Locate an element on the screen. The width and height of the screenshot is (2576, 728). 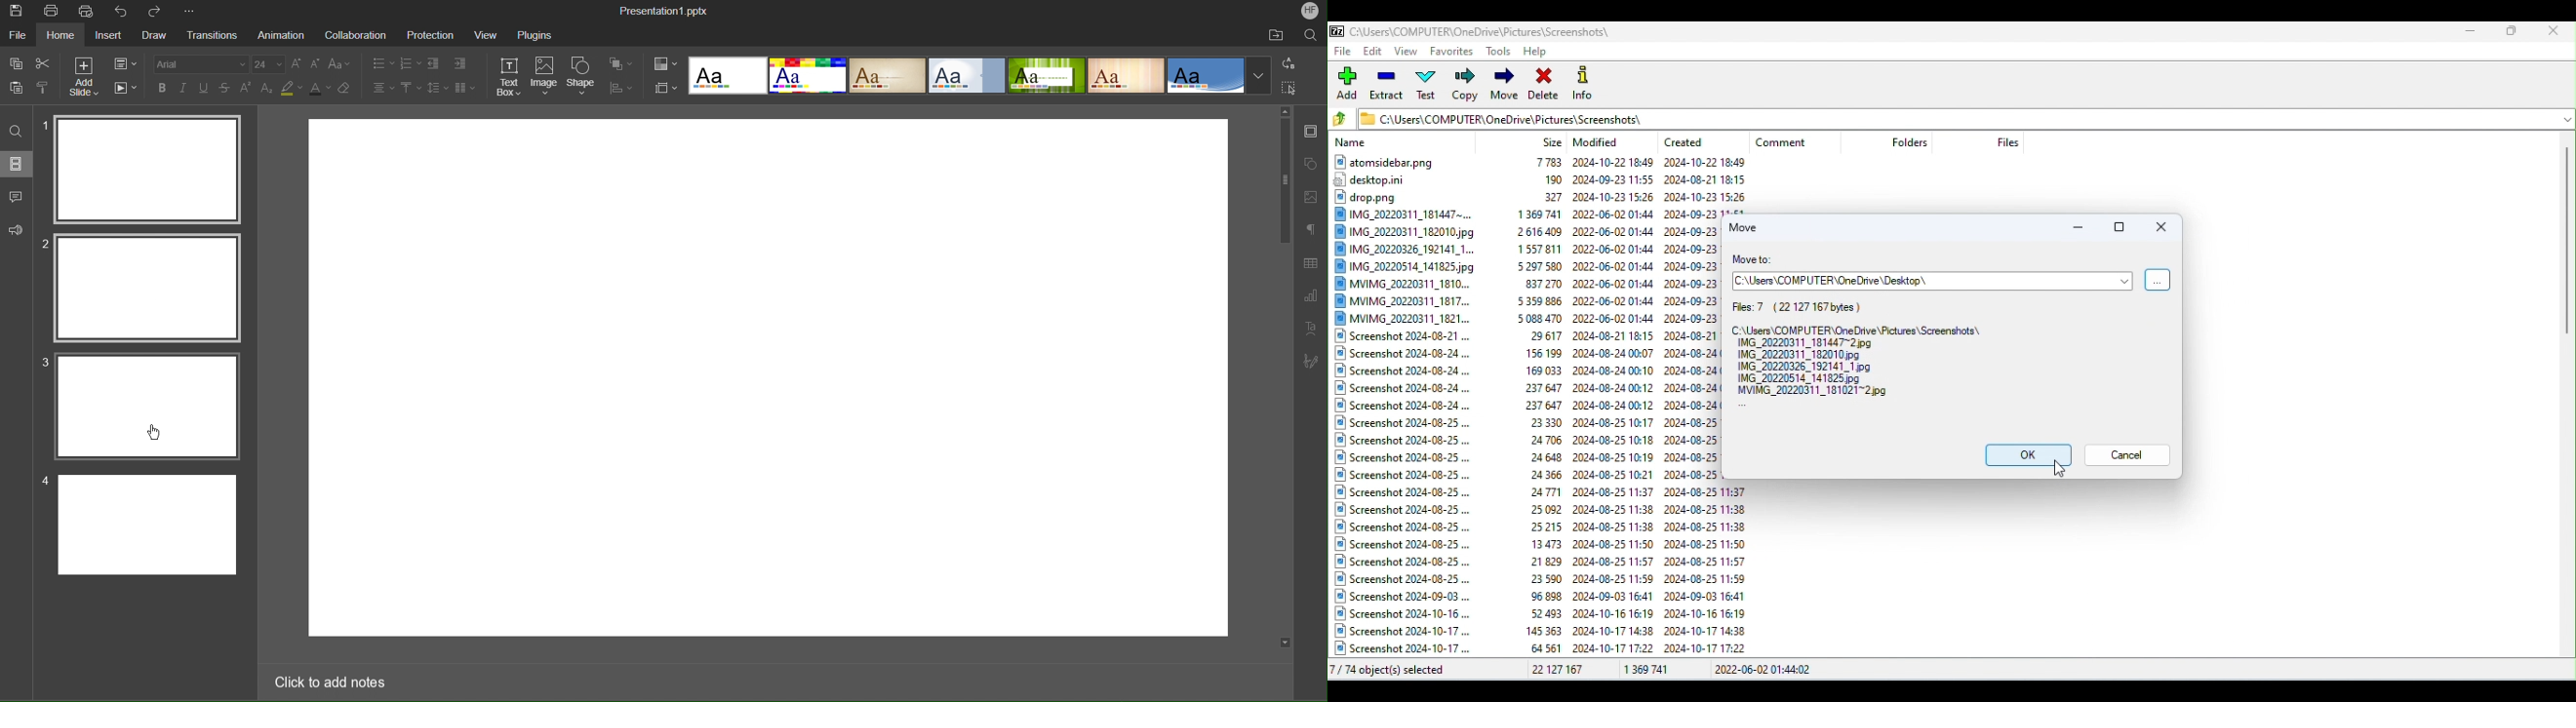
Columns is located at coordinates (463, 86).